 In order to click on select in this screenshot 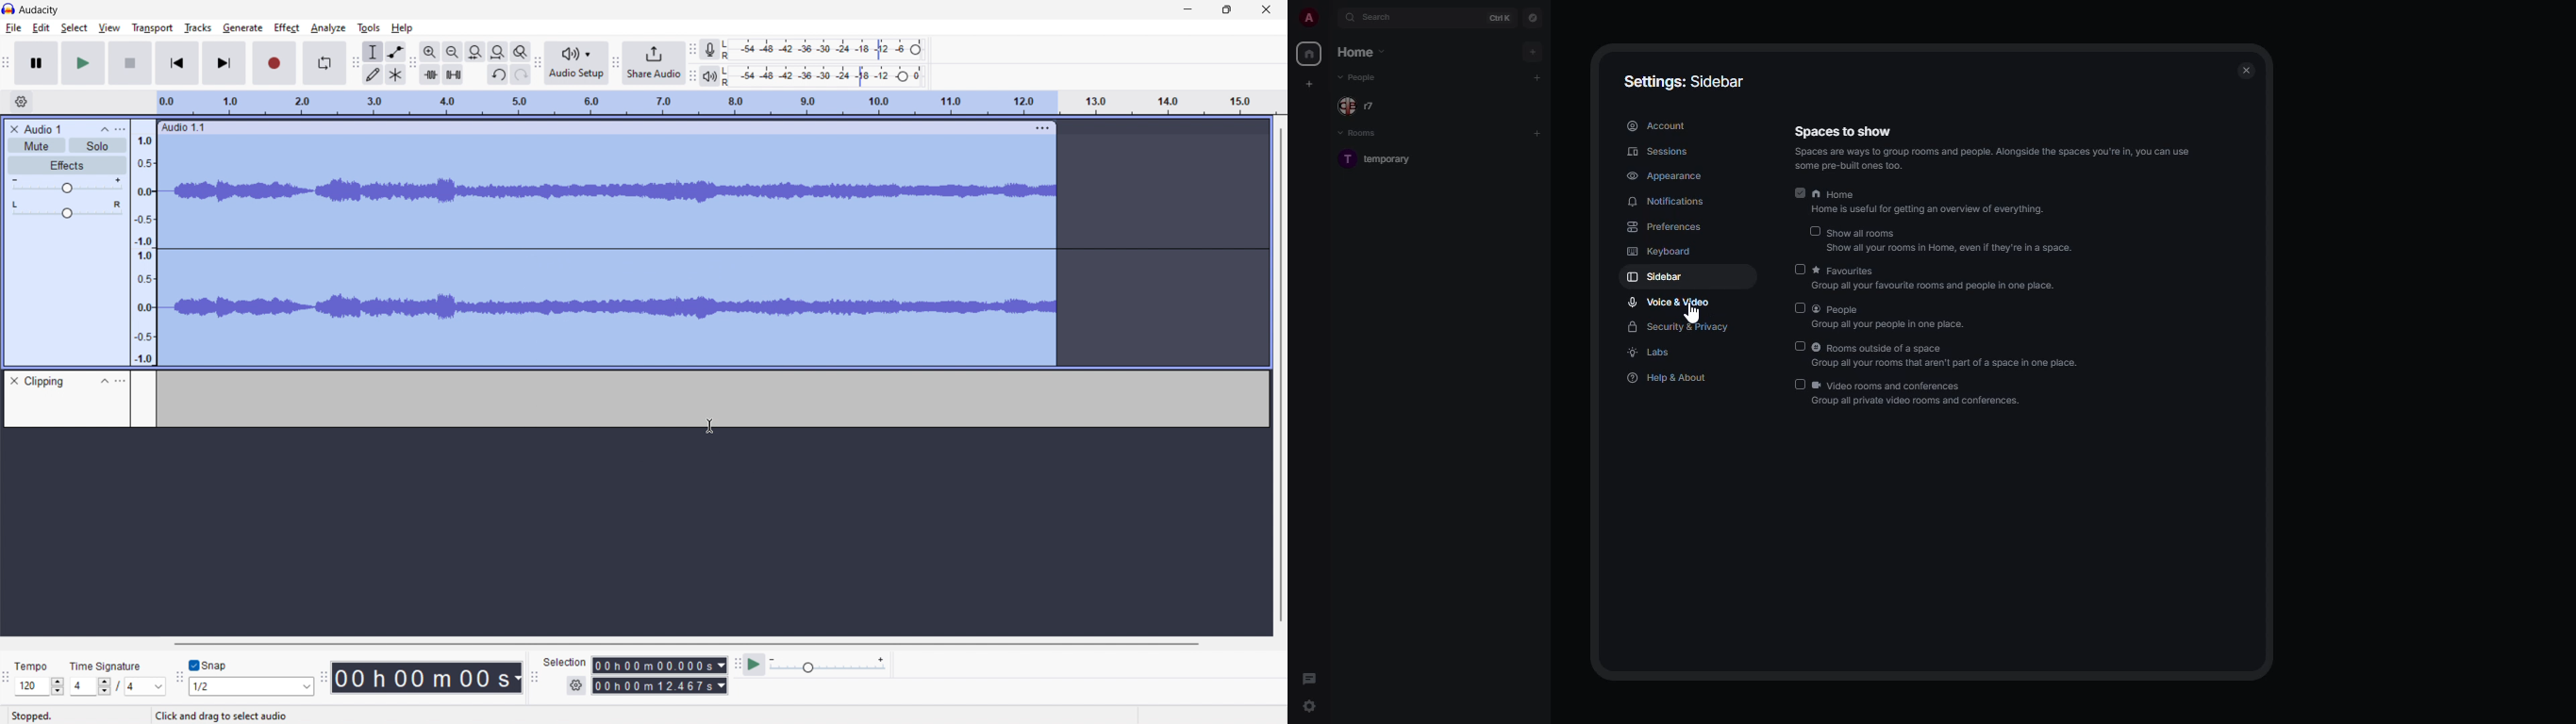, I will do `click(74, 28)`.